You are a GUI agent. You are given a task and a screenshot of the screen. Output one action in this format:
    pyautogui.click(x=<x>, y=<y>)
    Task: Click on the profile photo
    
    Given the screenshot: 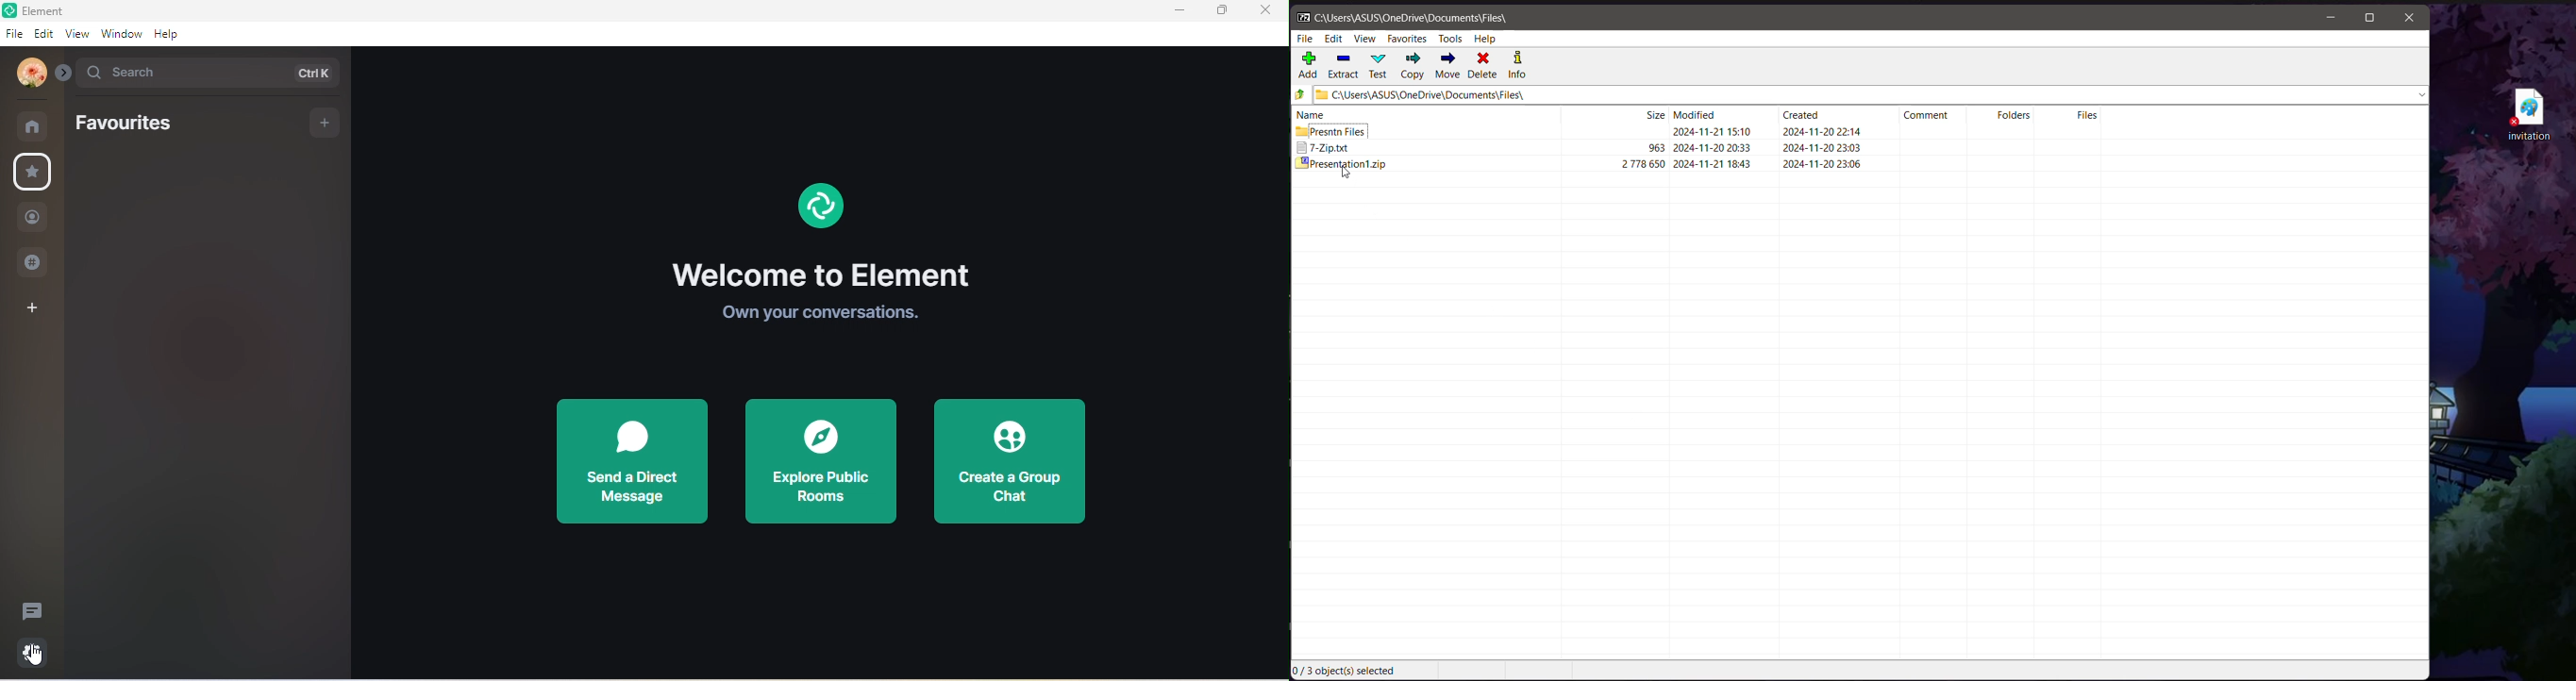 What is the action you would take?
    pyautogui.click(x=26, y=74)
    